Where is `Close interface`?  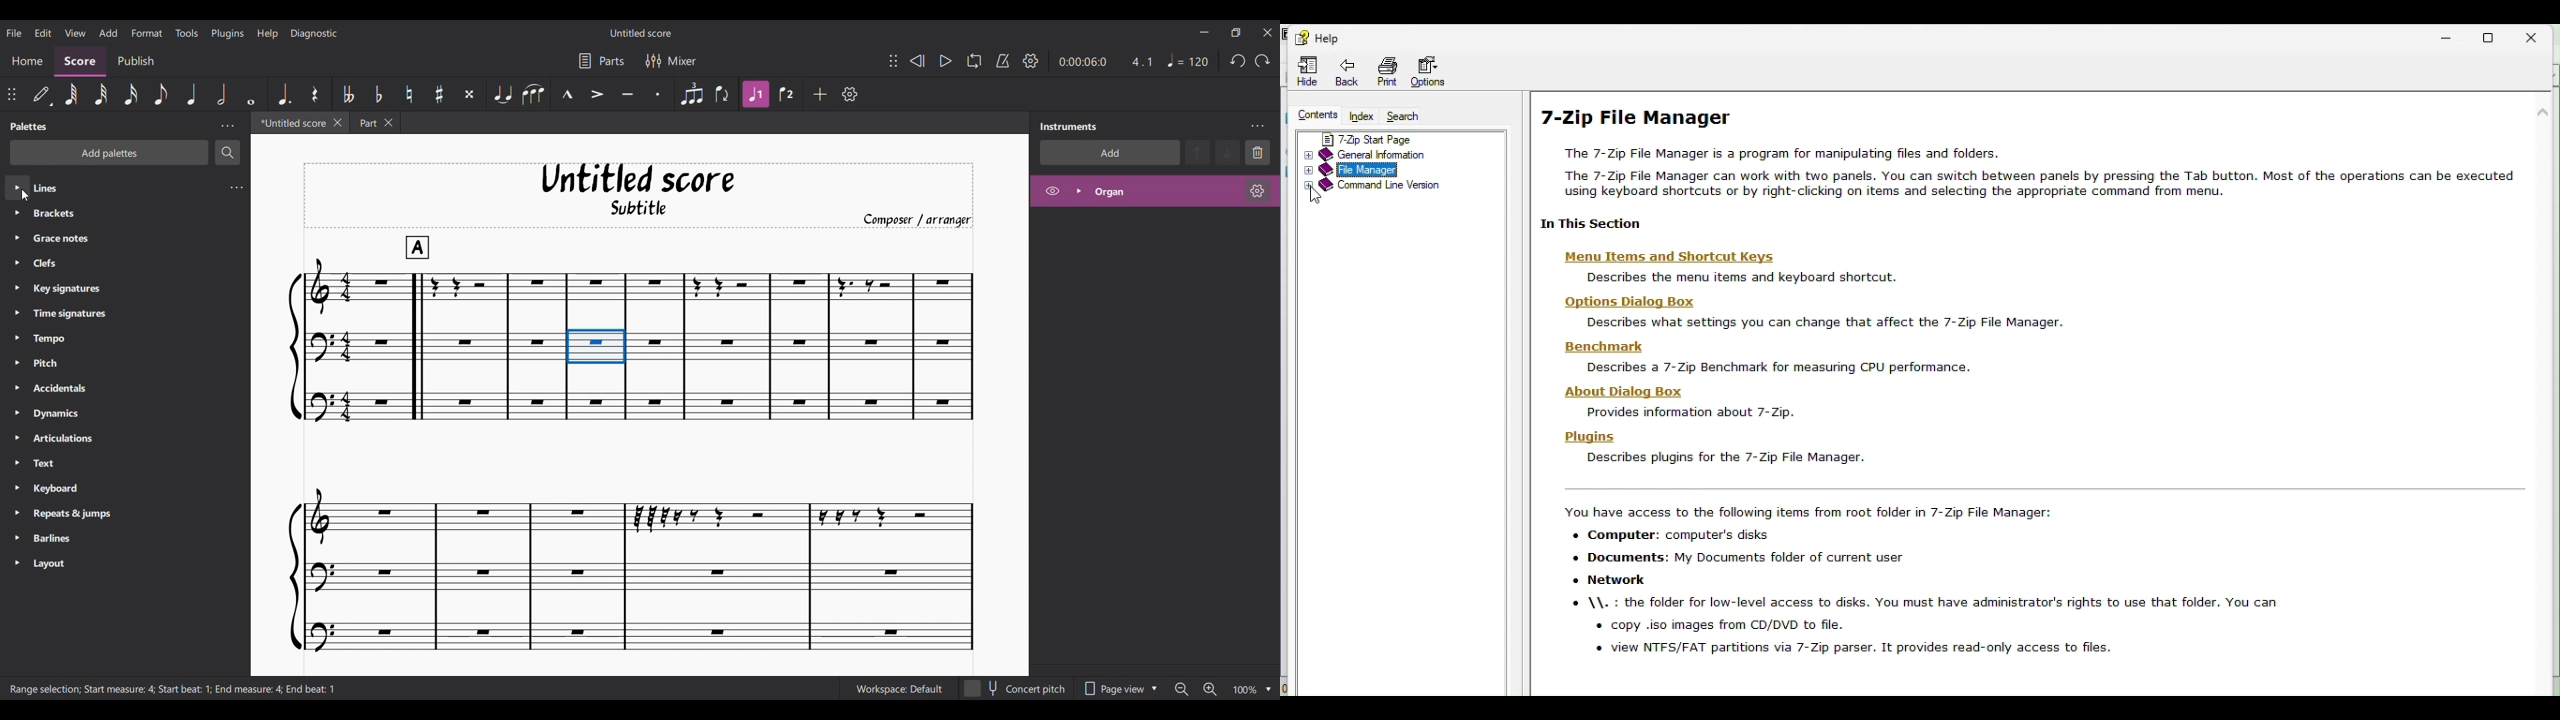 Close interface is located at coordinates (1267, 33).